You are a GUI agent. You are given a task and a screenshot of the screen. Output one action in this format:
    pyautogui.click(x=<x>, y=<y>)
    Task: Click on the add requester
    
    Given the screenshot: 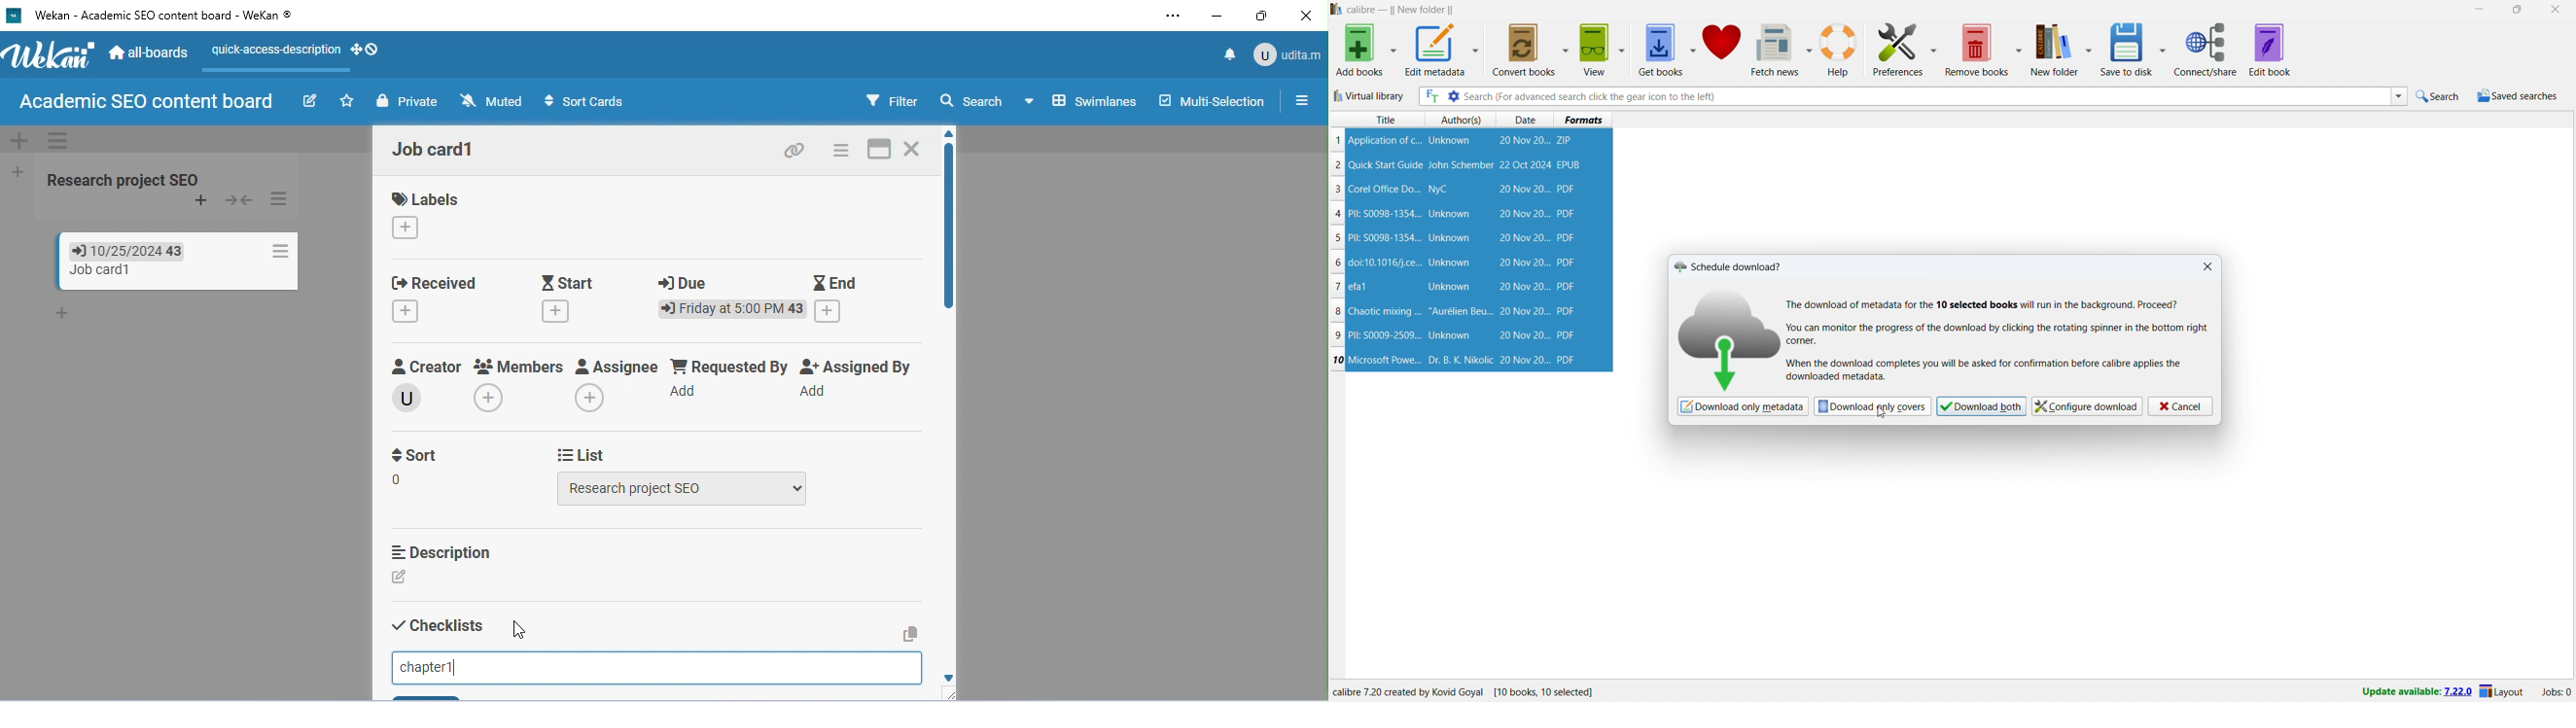 What is the action you would take?
    pyautogui.click(x=687, y=392)
    